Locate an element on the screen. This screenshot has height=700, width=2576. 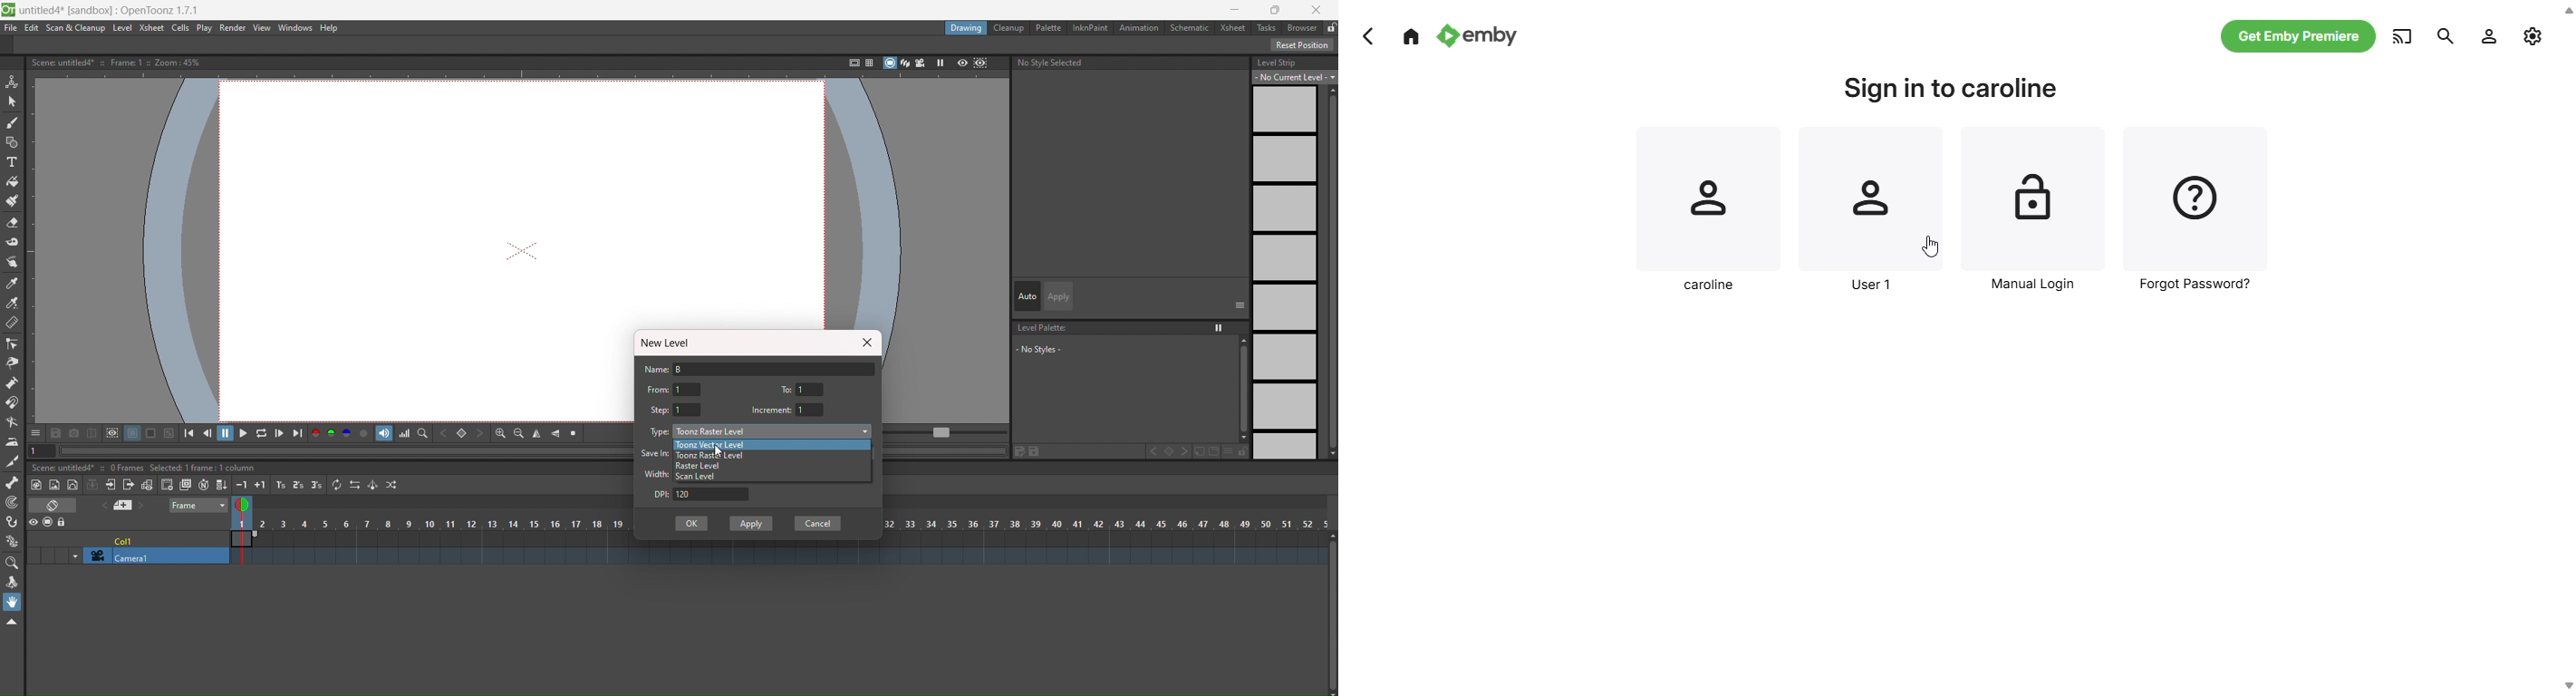
cancel is located at coordinates (818, 524).